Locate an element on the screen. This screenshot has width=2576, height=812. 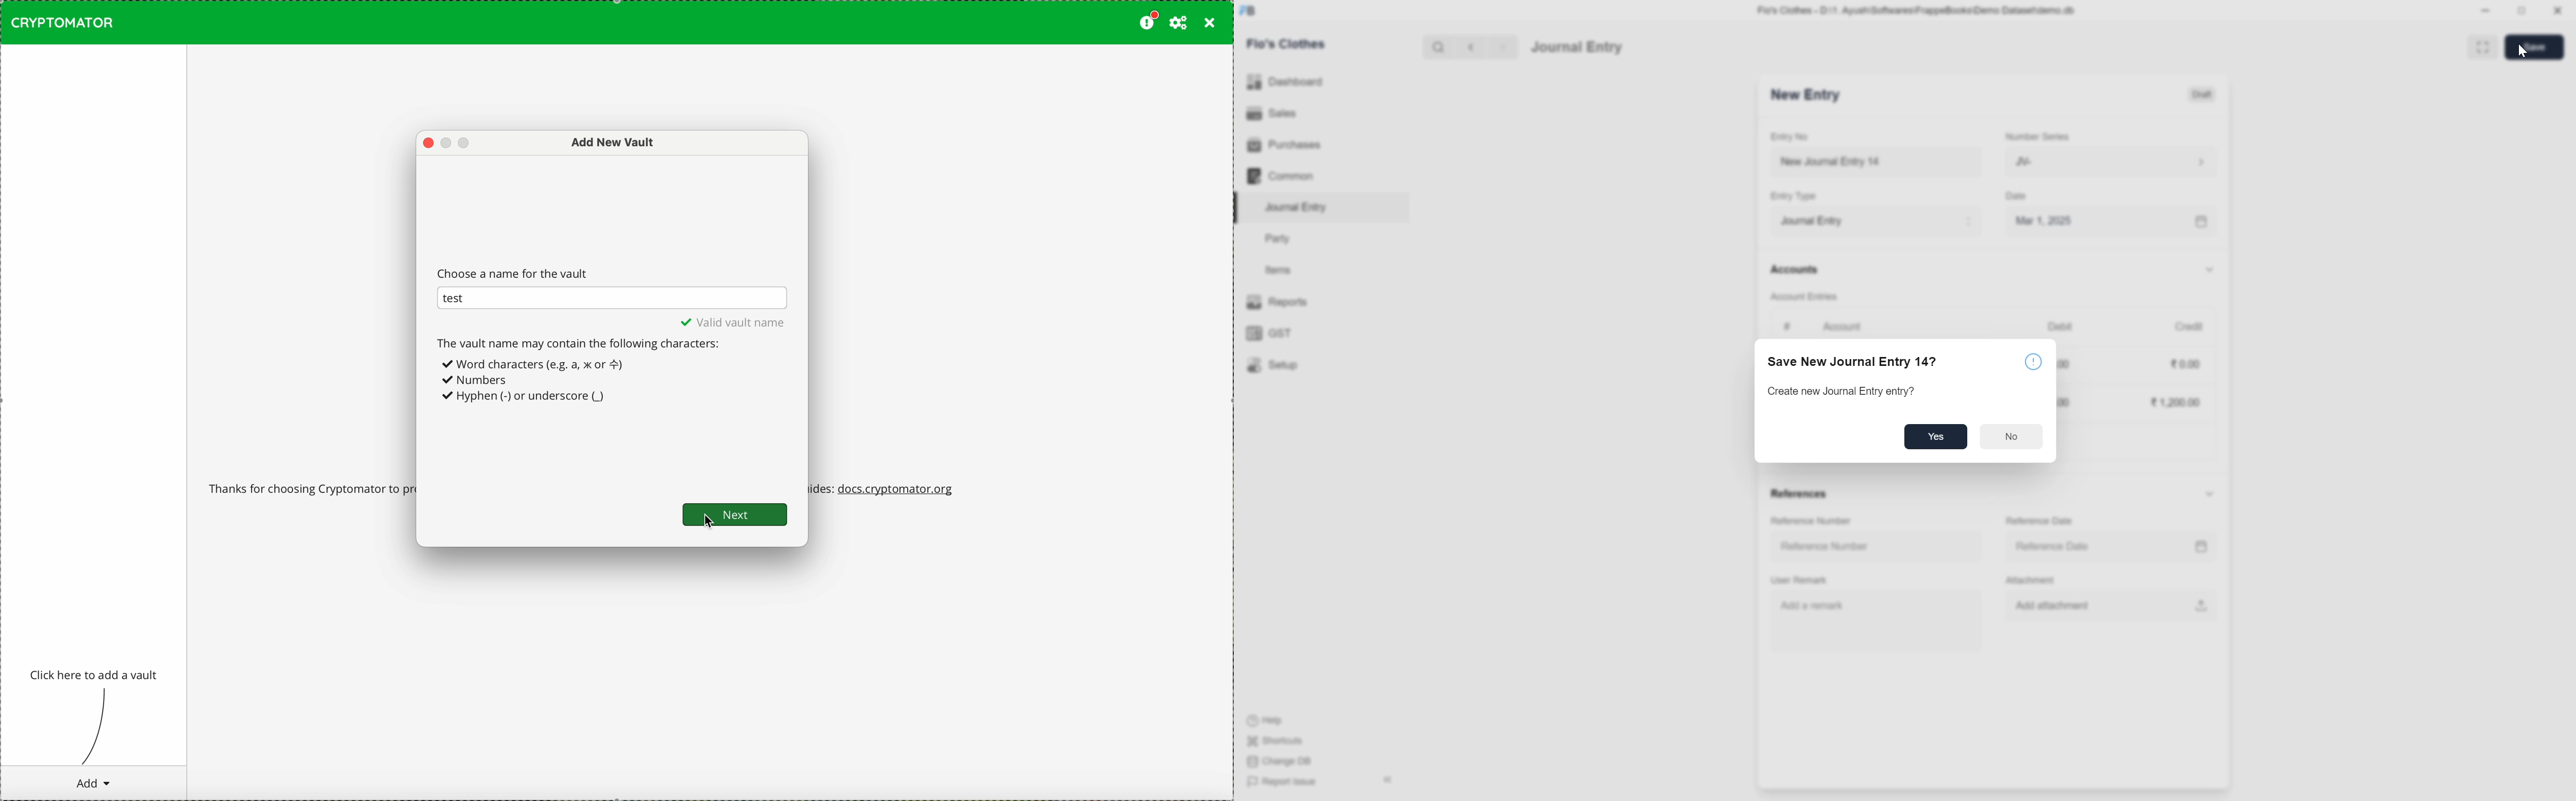
Help is located at coordinates (1268, 721).